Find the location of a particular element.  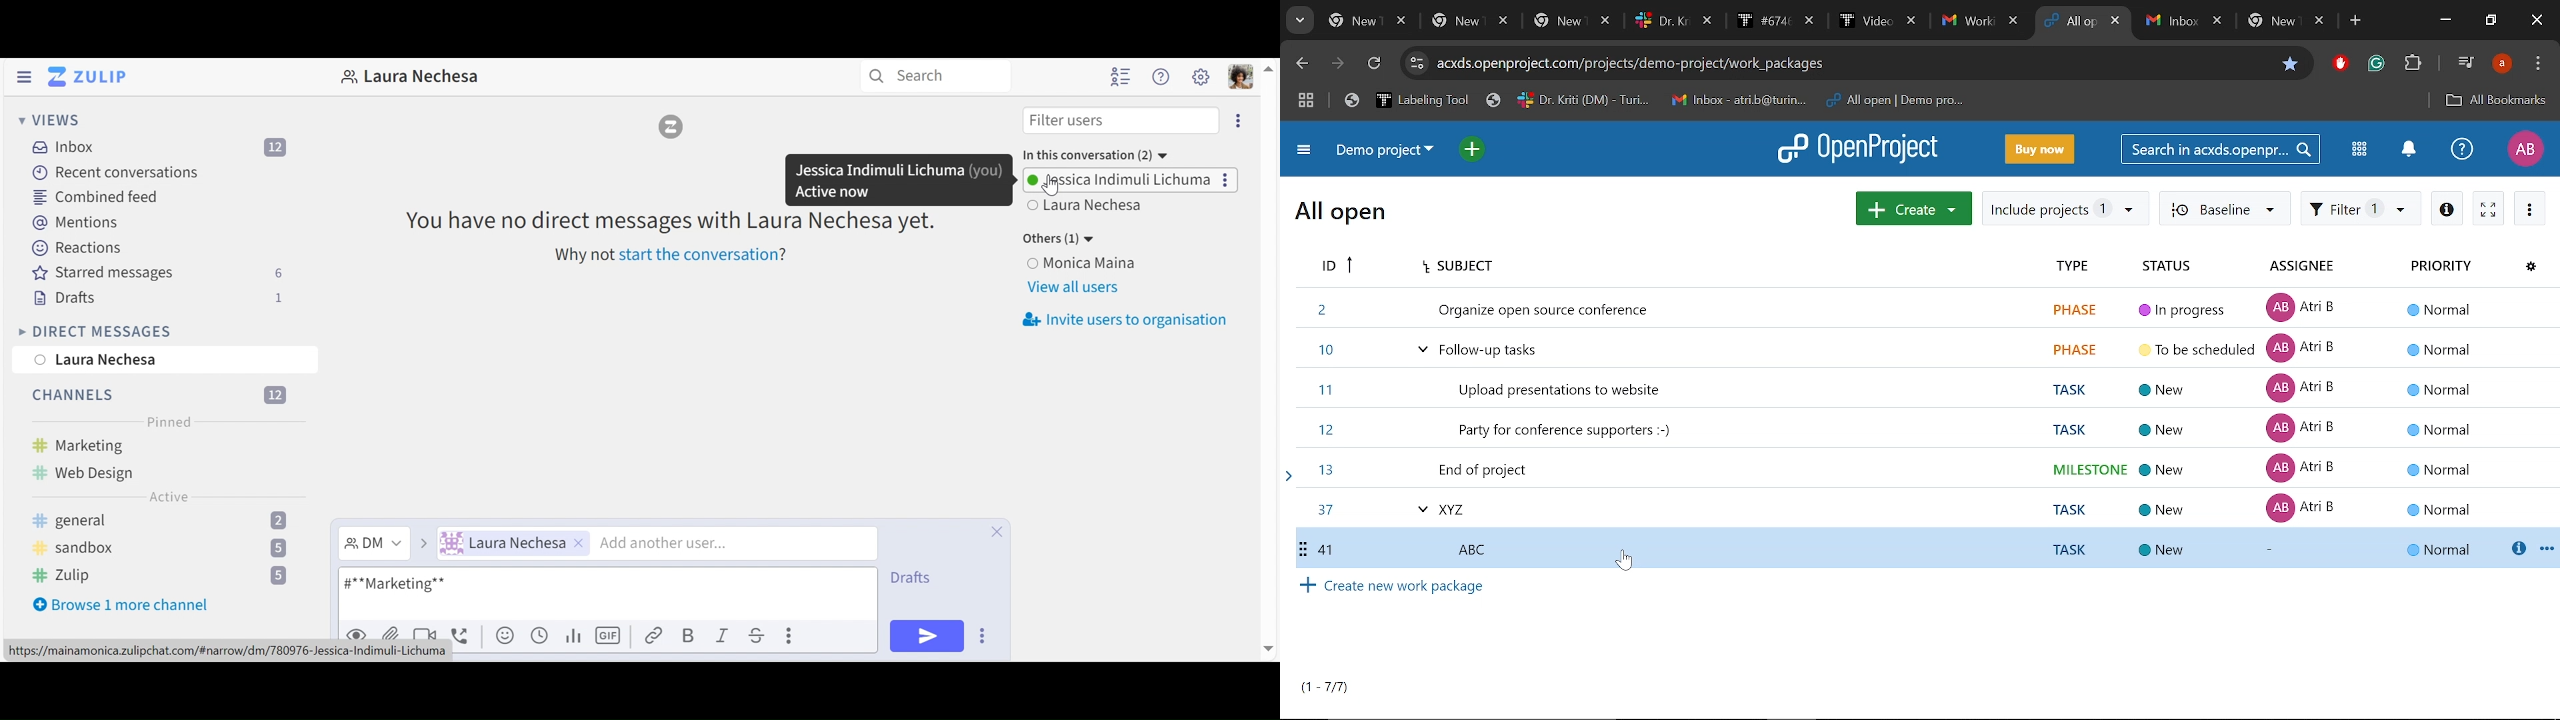

Personal menu is located at coordinates (1242, 78).